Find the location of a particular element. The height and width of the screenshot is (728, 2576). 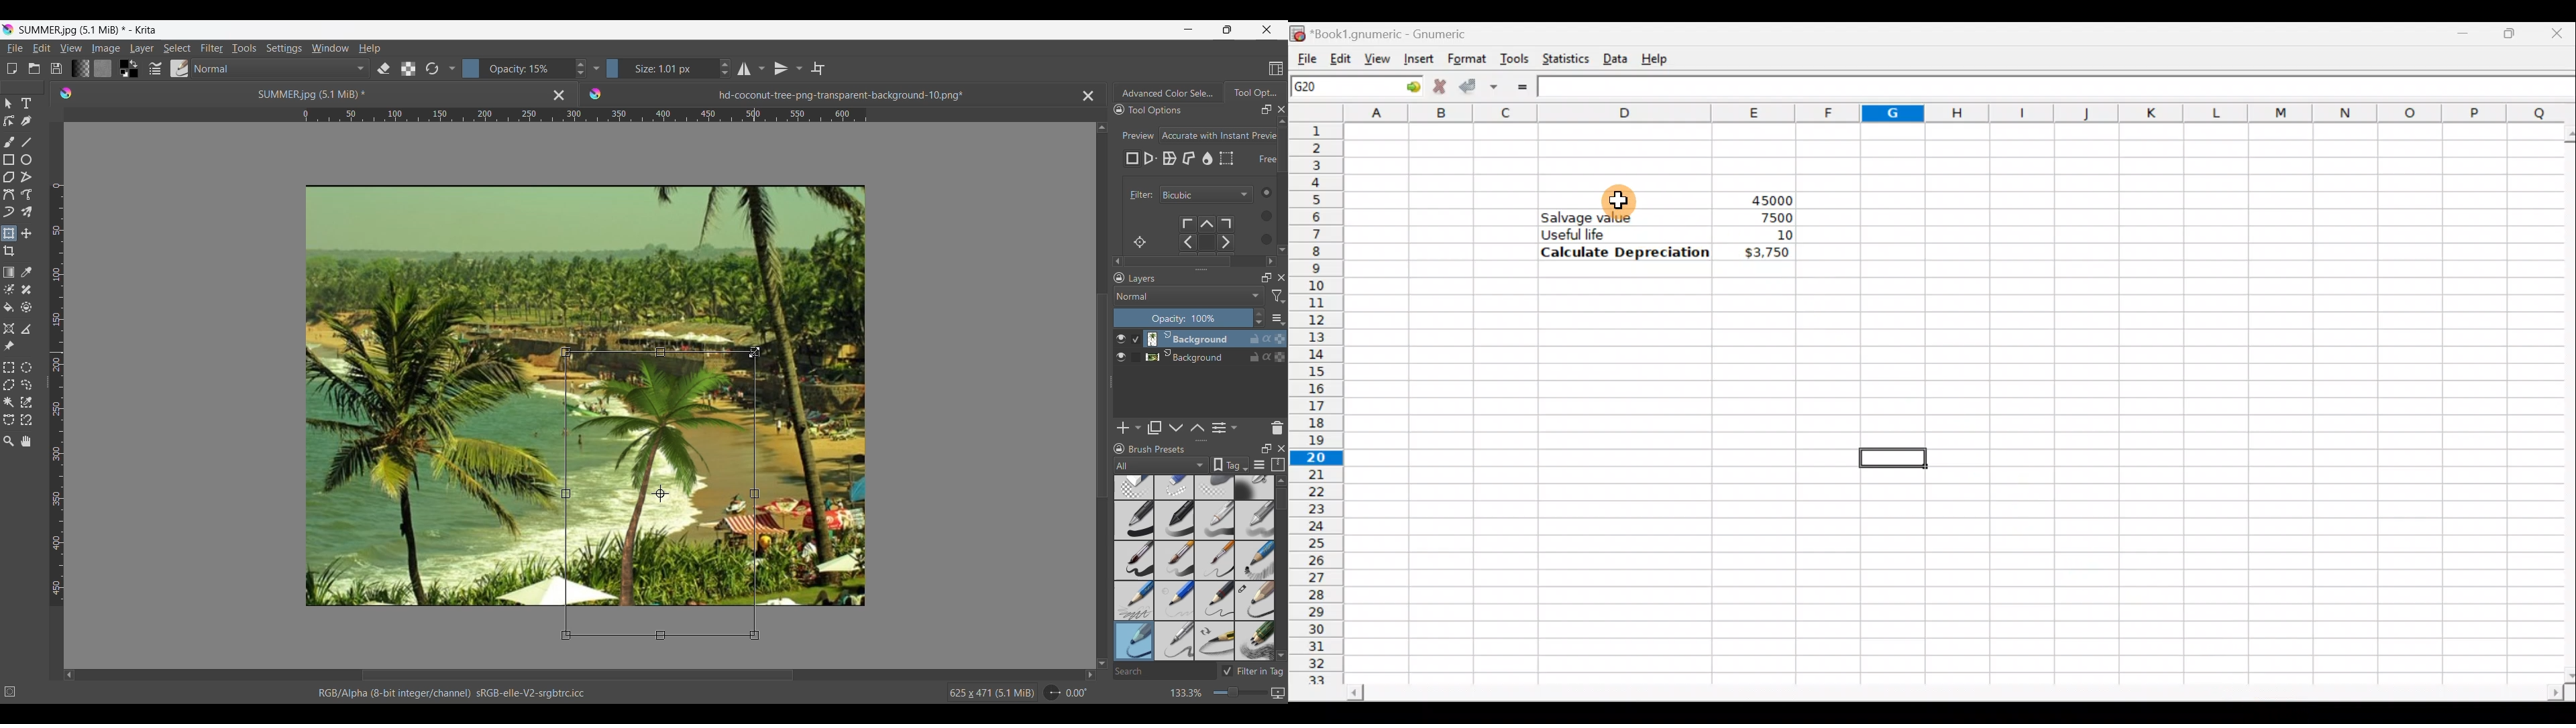

Show/Hide layer is located at coordinates (1121, 339).